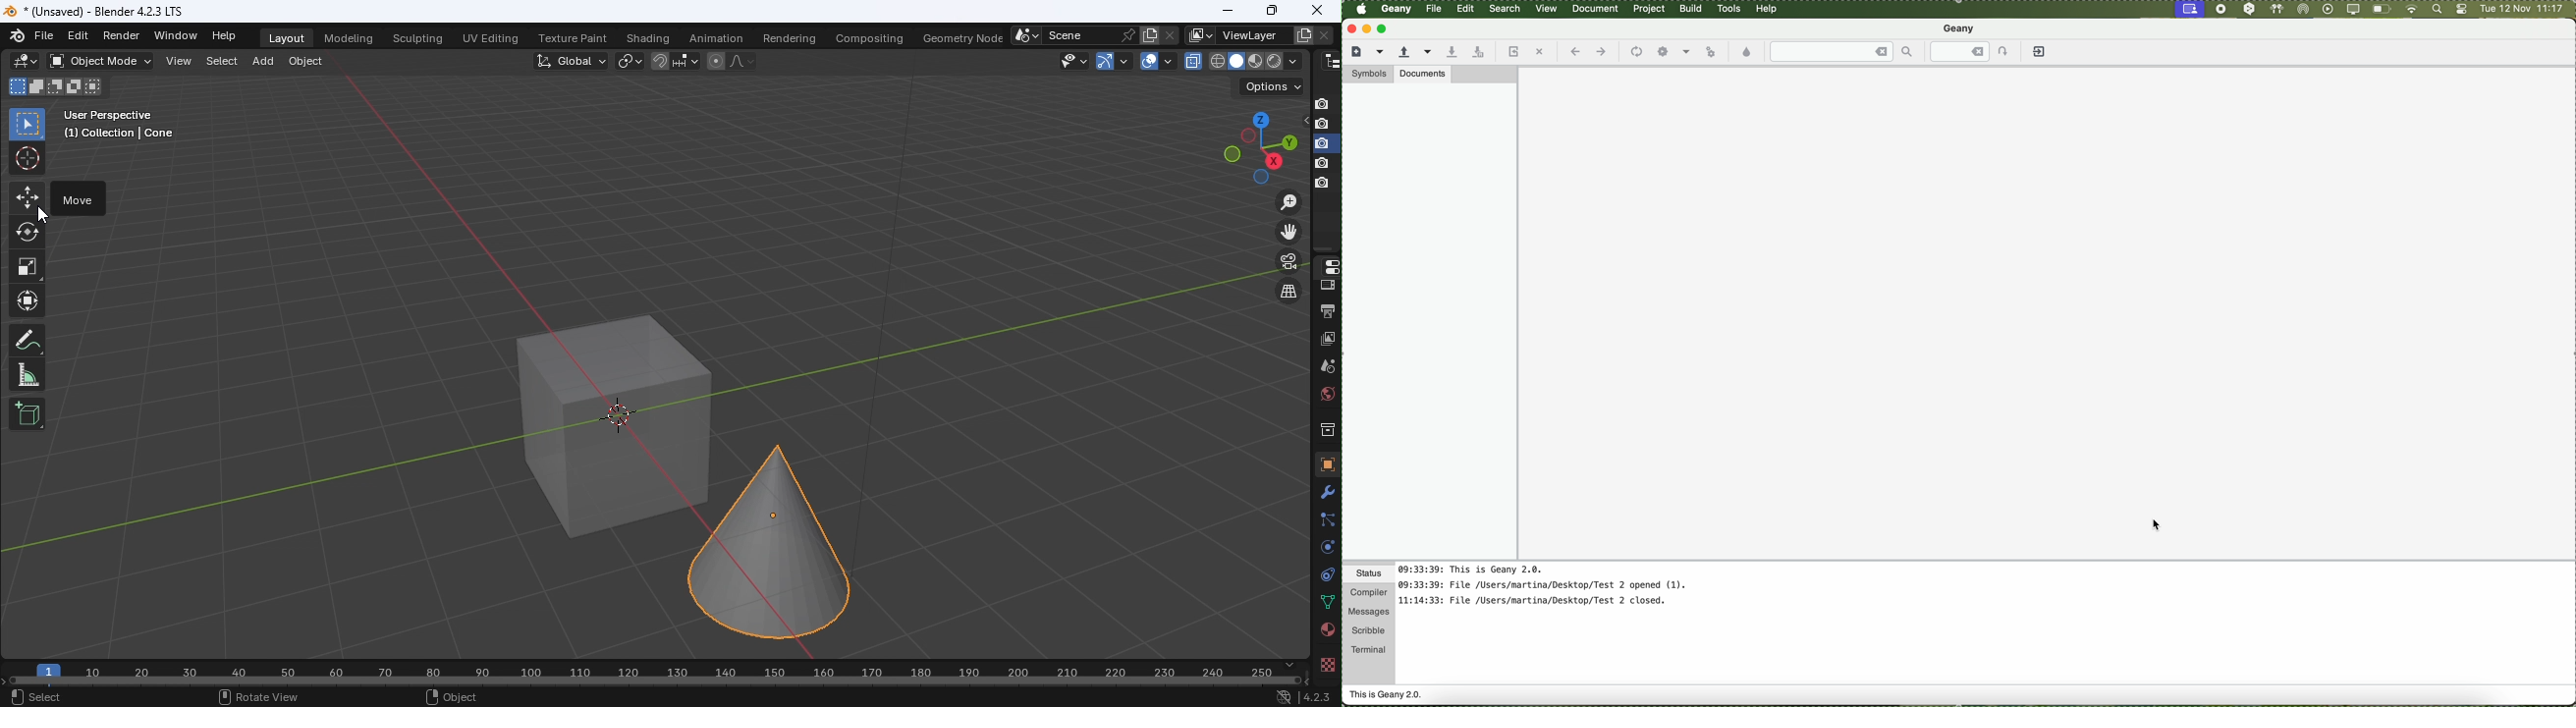  Describe the element at coordinates (1960, 30) in the screenshot. I see `Geany` at that location.